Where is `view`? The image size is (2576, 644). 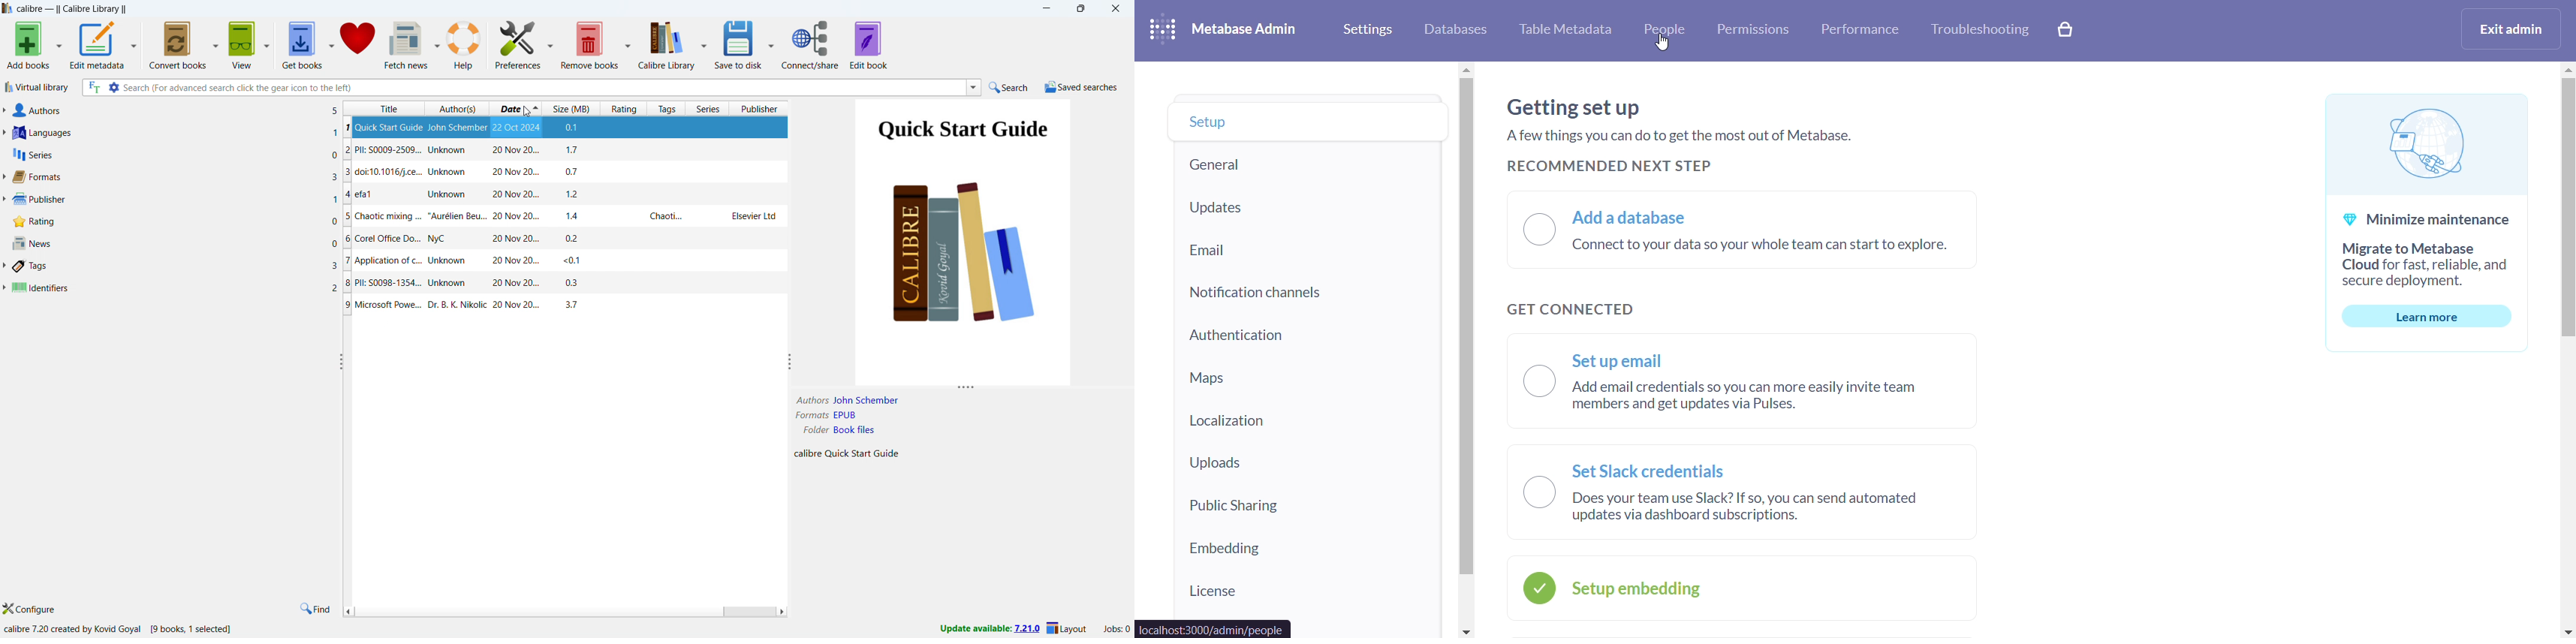
view is located at coordinates (243, 43).